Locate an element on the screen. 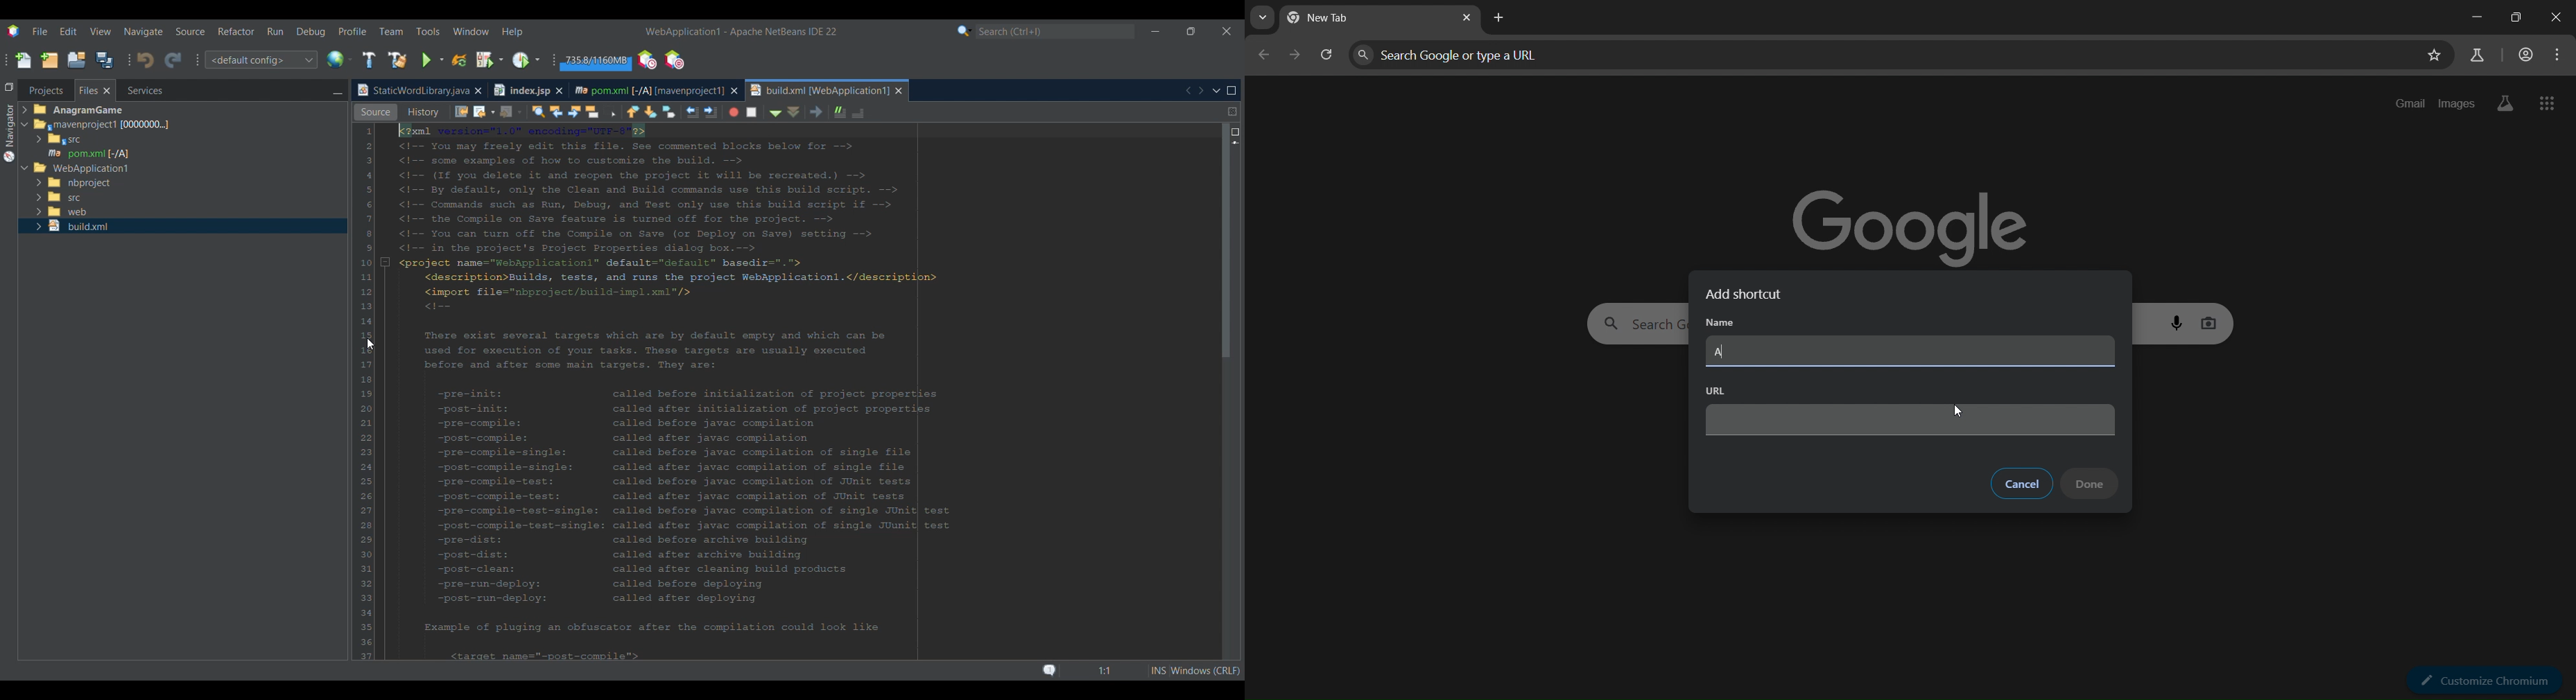 The width and height of the screenshot is (2576, 700). search labs is located at coordinates (2475, 55).